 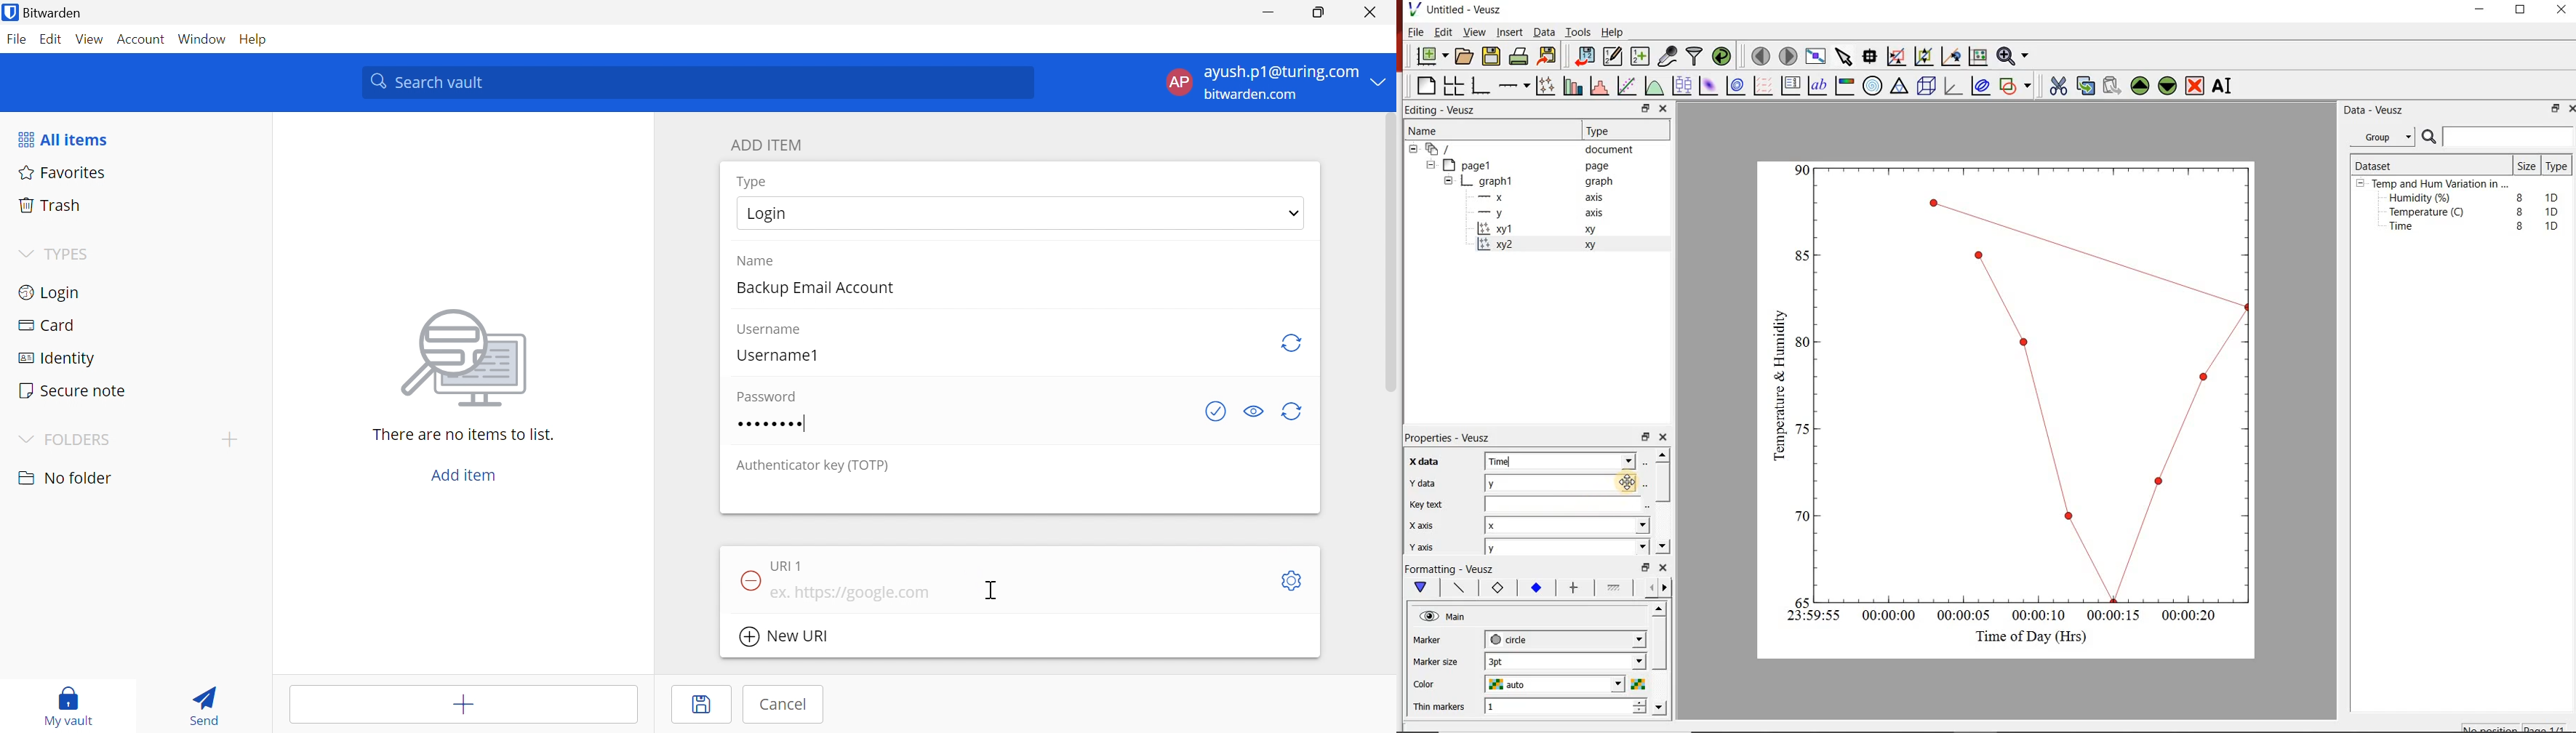 What do you see at coordinates (1618, 482) in the screenshot?
I see `Cursor` at bounding box center [1618, 482].